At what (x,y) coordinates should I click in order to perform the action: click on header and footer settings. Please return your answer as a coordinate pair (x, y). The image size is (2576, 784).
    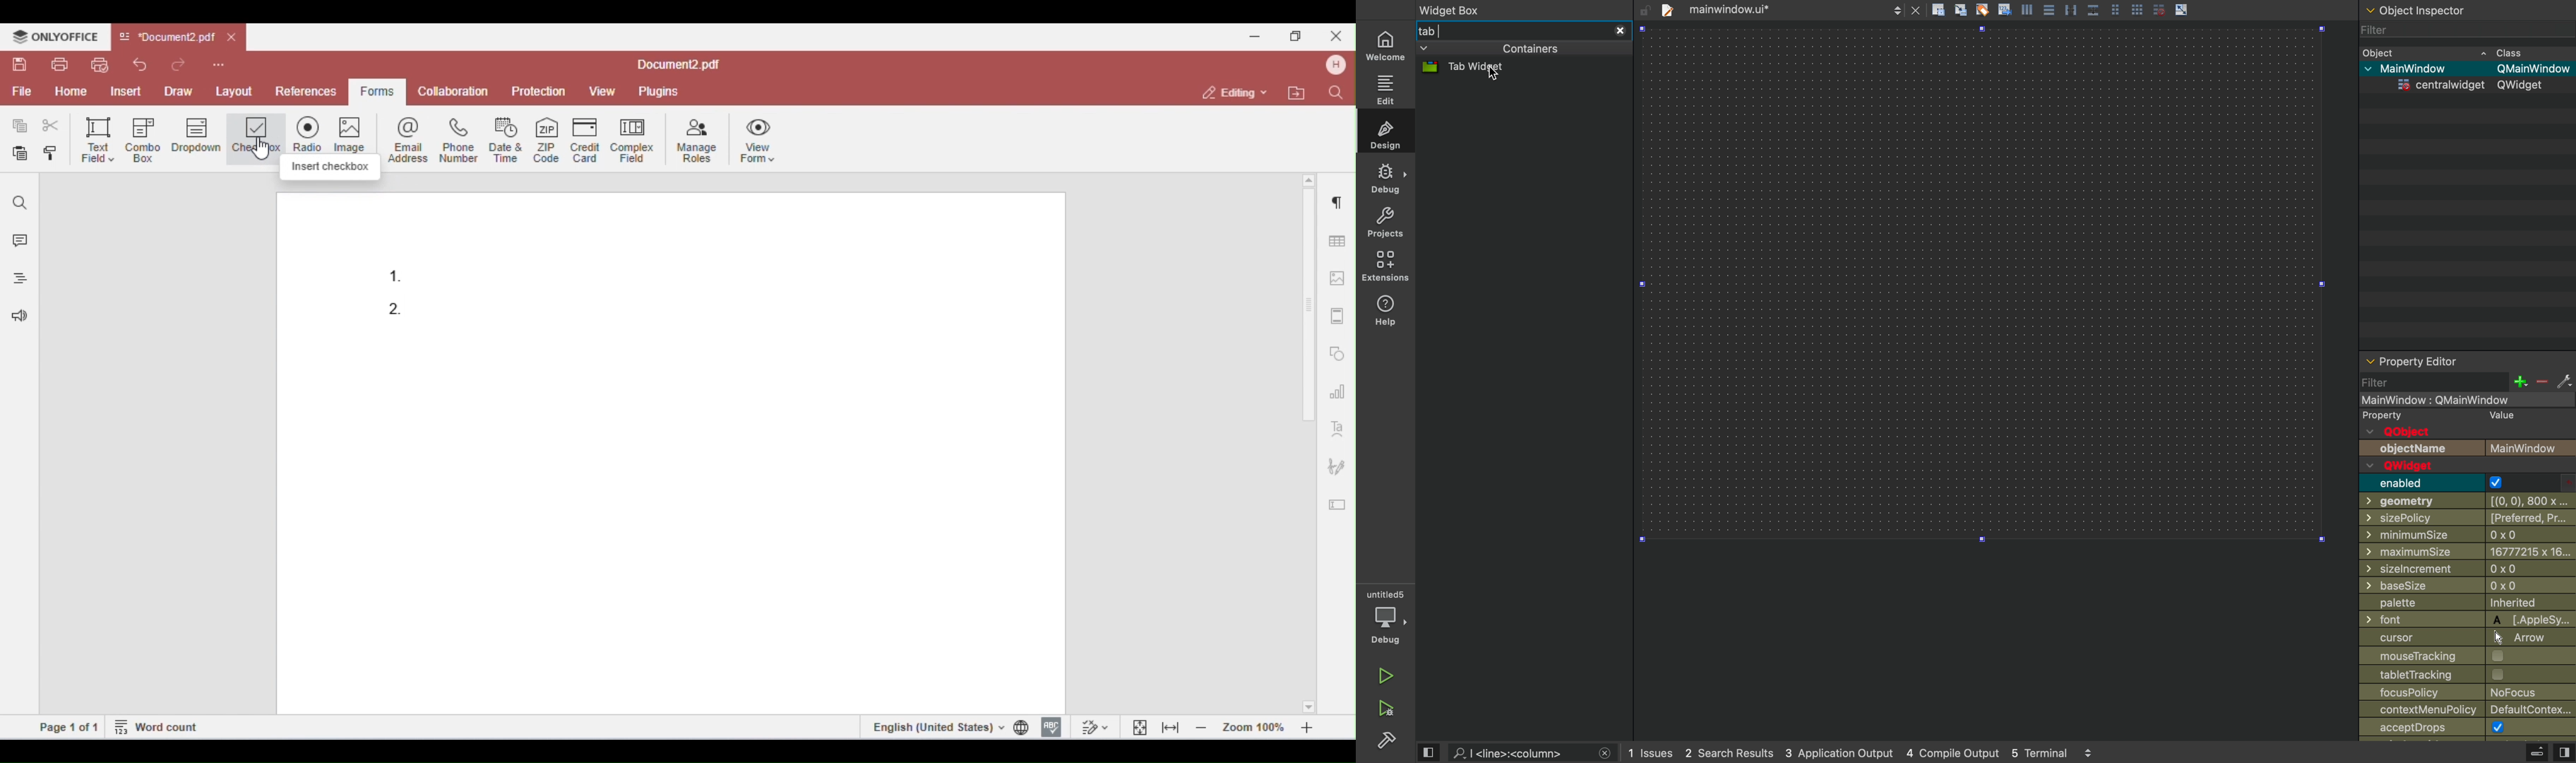
    Looking at the image, I should click on (1336, 316).